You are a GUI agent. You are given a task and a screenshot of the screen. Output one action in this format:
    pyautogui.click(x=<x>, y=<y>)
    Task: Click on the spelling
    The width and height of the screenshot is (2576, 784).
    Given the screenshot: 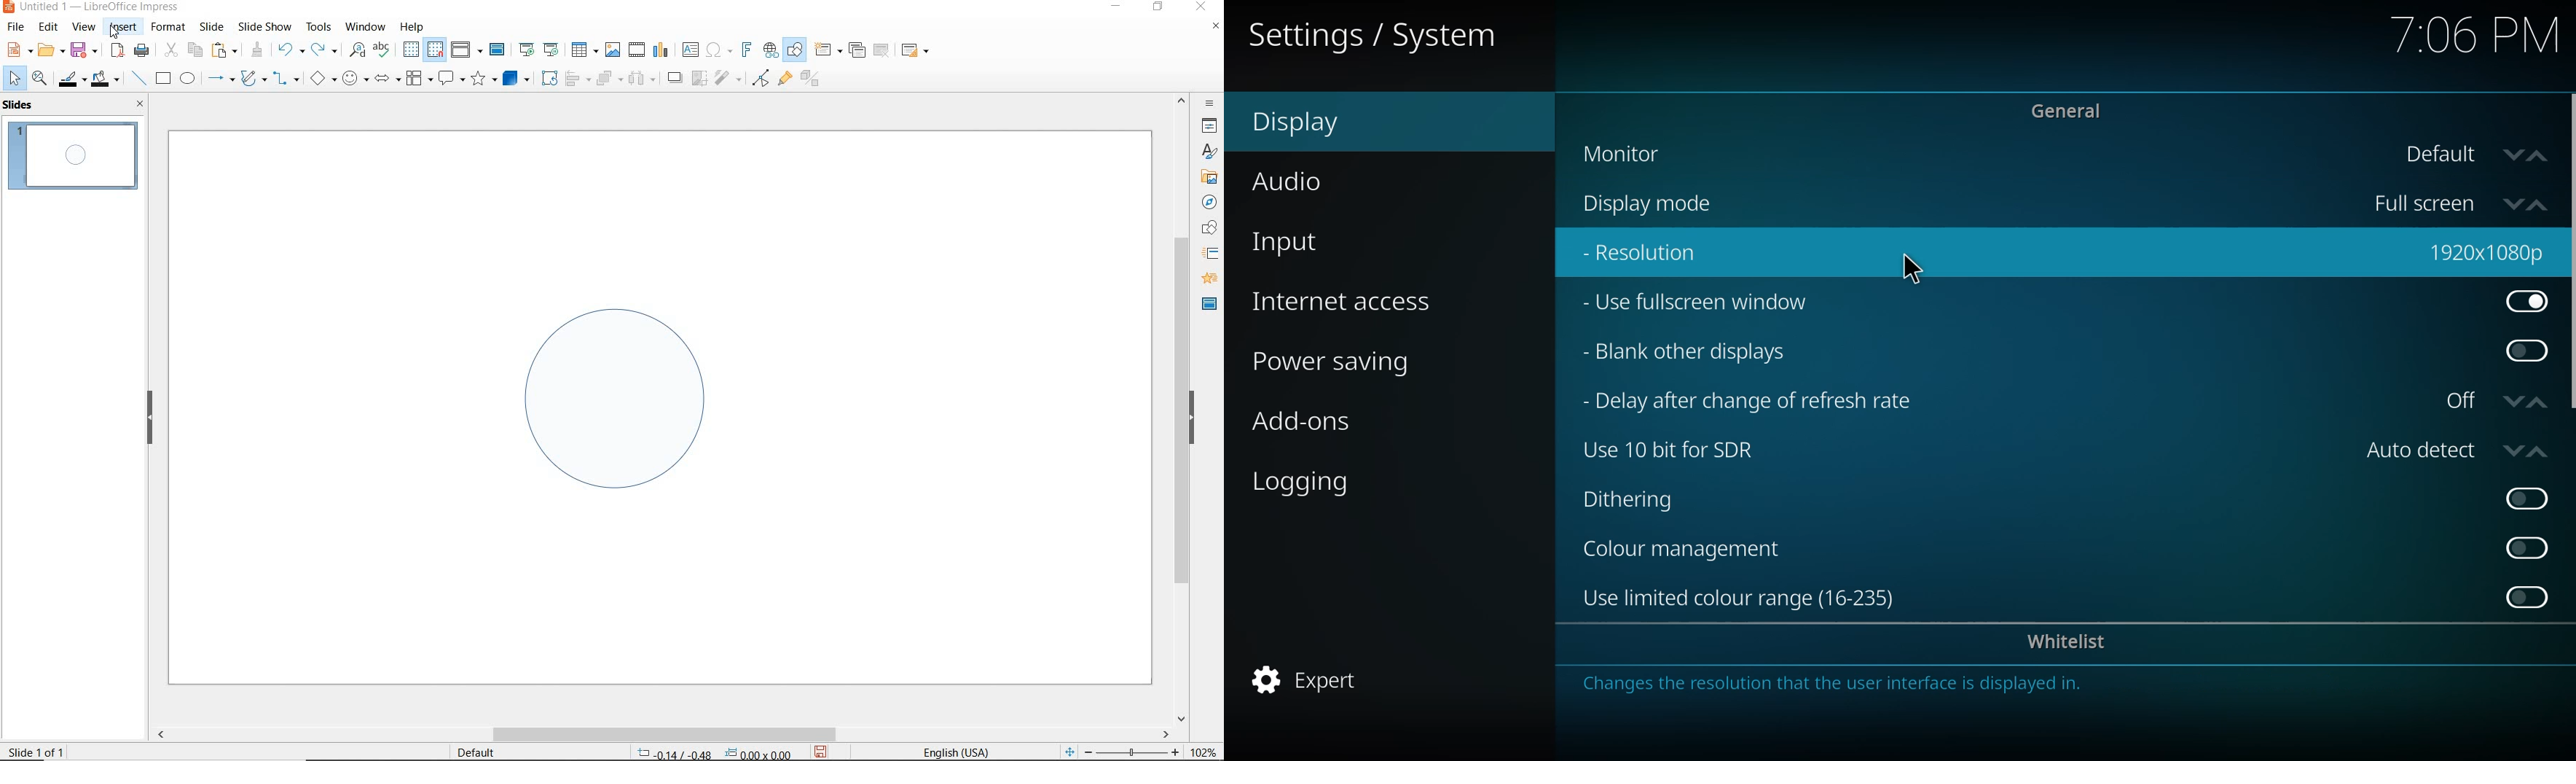 What is the action you would take?
    pyautogui.click(x=381, y=50)
    